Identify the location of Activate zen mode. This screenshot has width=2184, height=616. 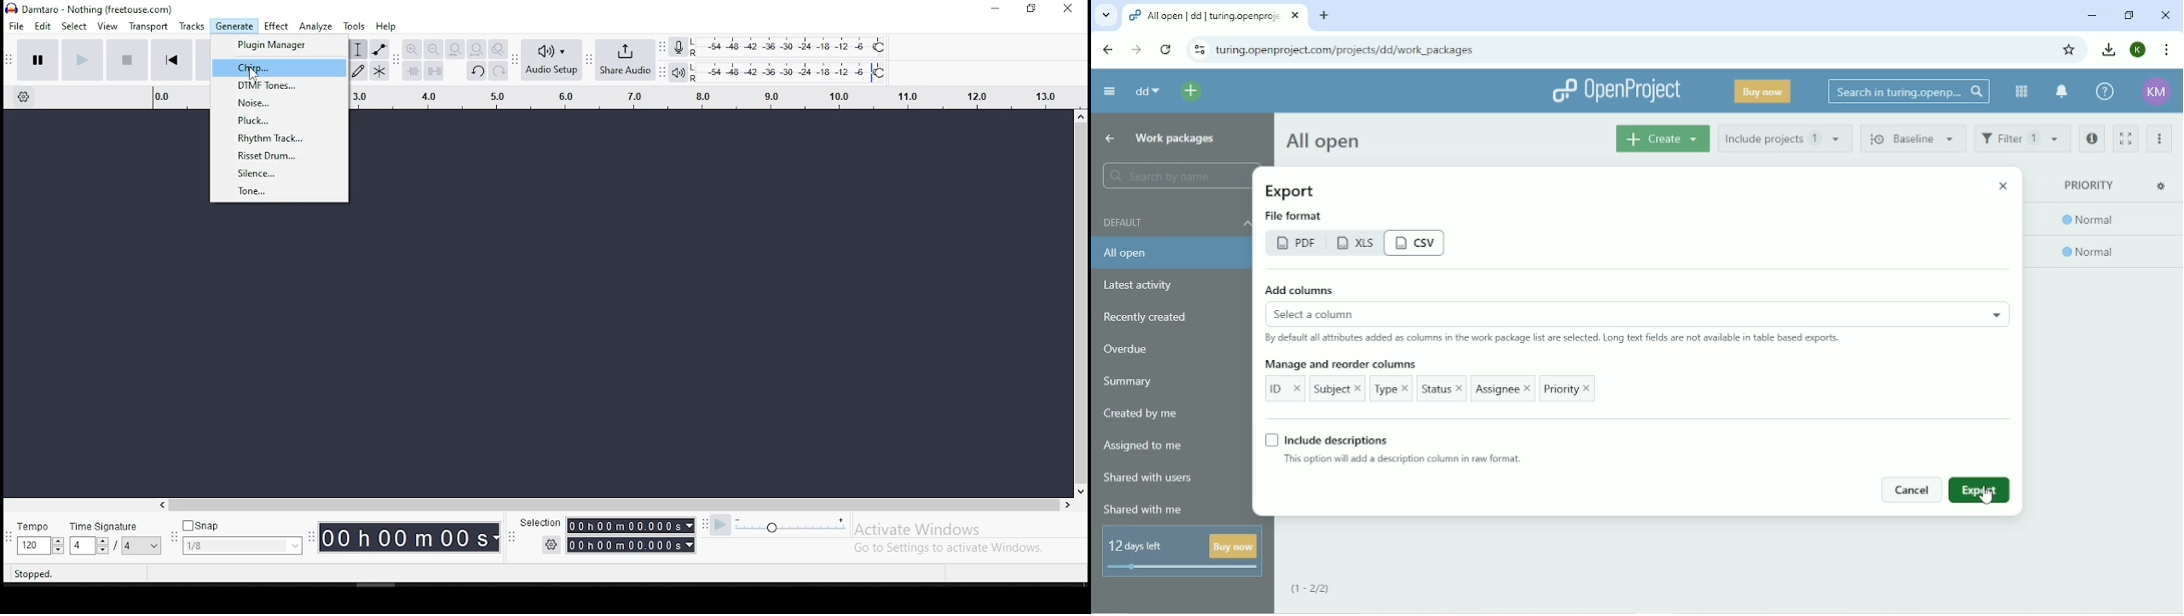
(2126, 136).